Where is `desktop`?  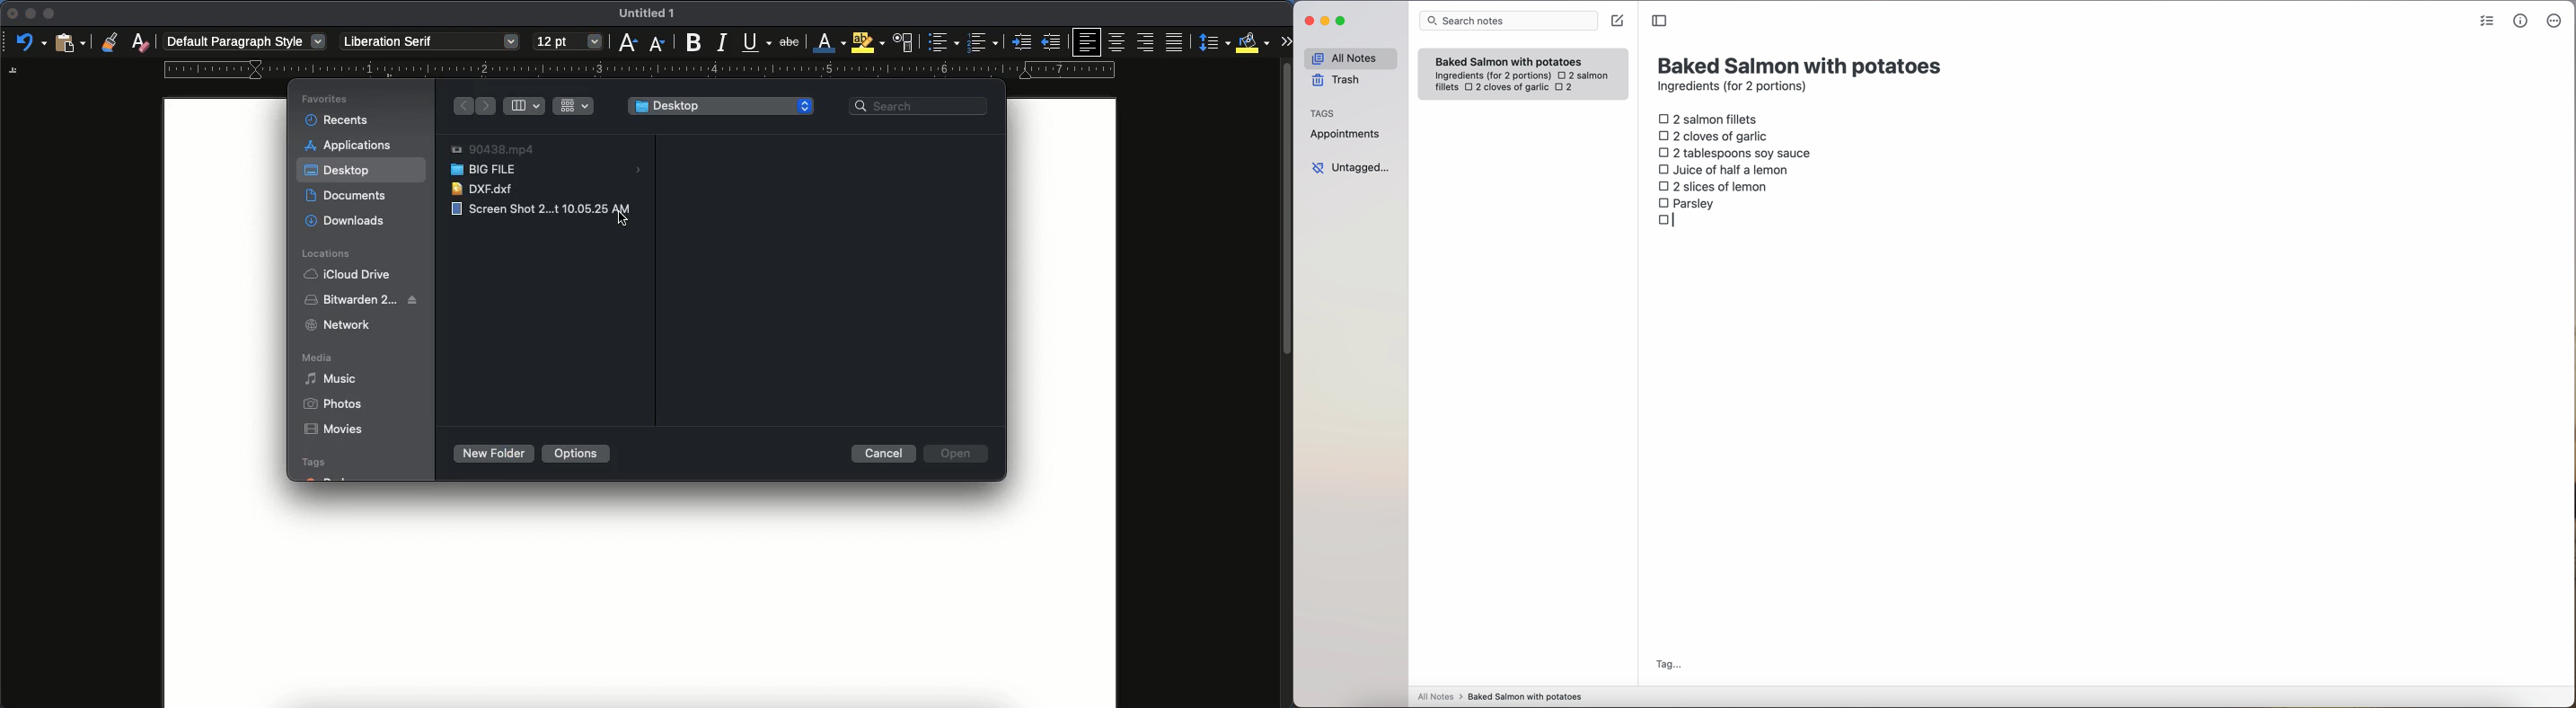 desktop is located at coordinates (721, 107).